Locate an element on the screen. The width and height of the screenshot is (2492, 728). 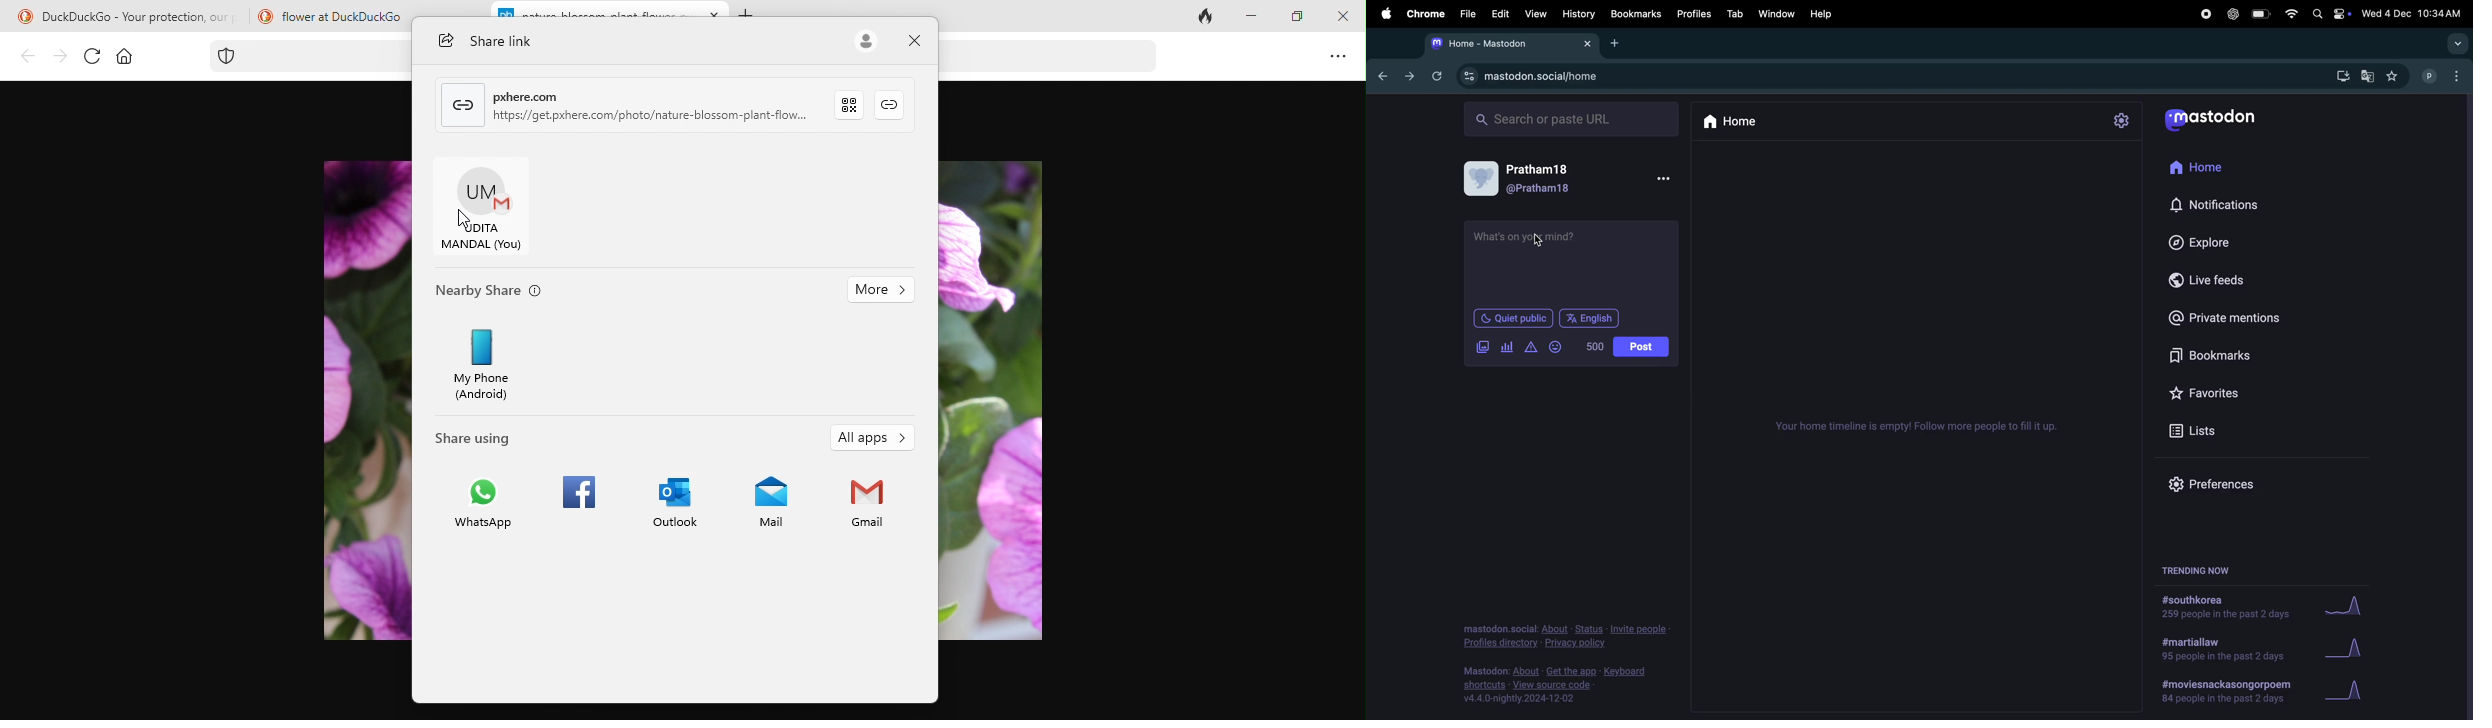
go back is located at coordinates (1380, 75).